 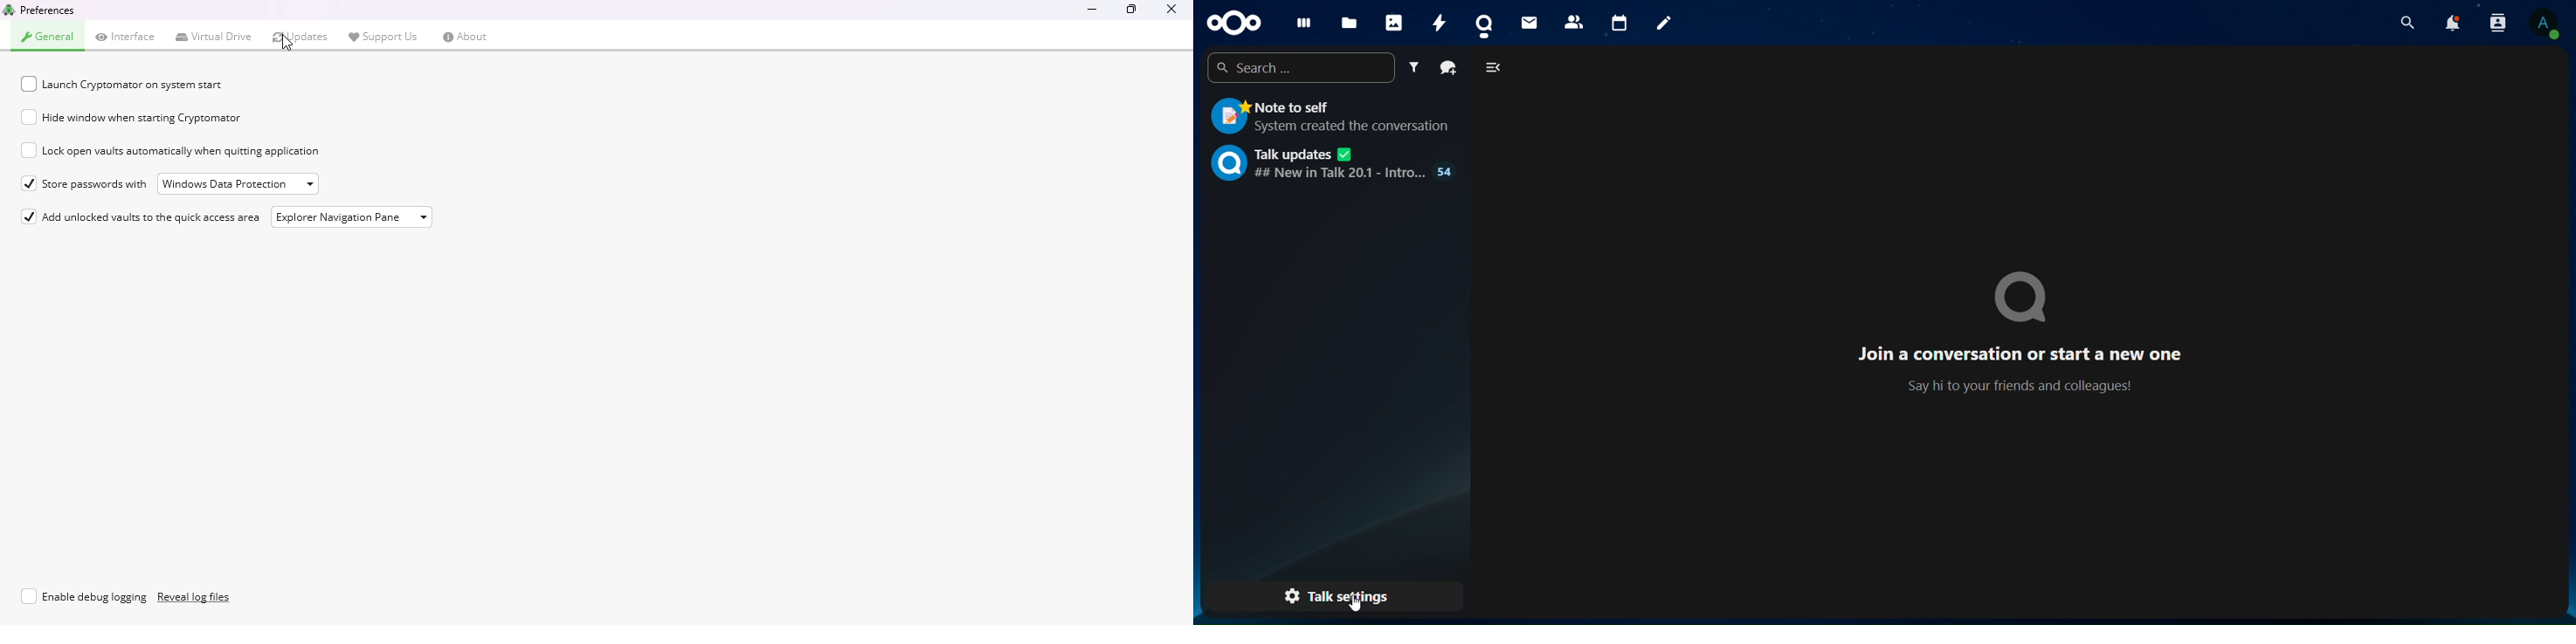 What do you see at coordinates (1302, 66) in the screenshot?
I see `search` at bounding box center [1302, 66].